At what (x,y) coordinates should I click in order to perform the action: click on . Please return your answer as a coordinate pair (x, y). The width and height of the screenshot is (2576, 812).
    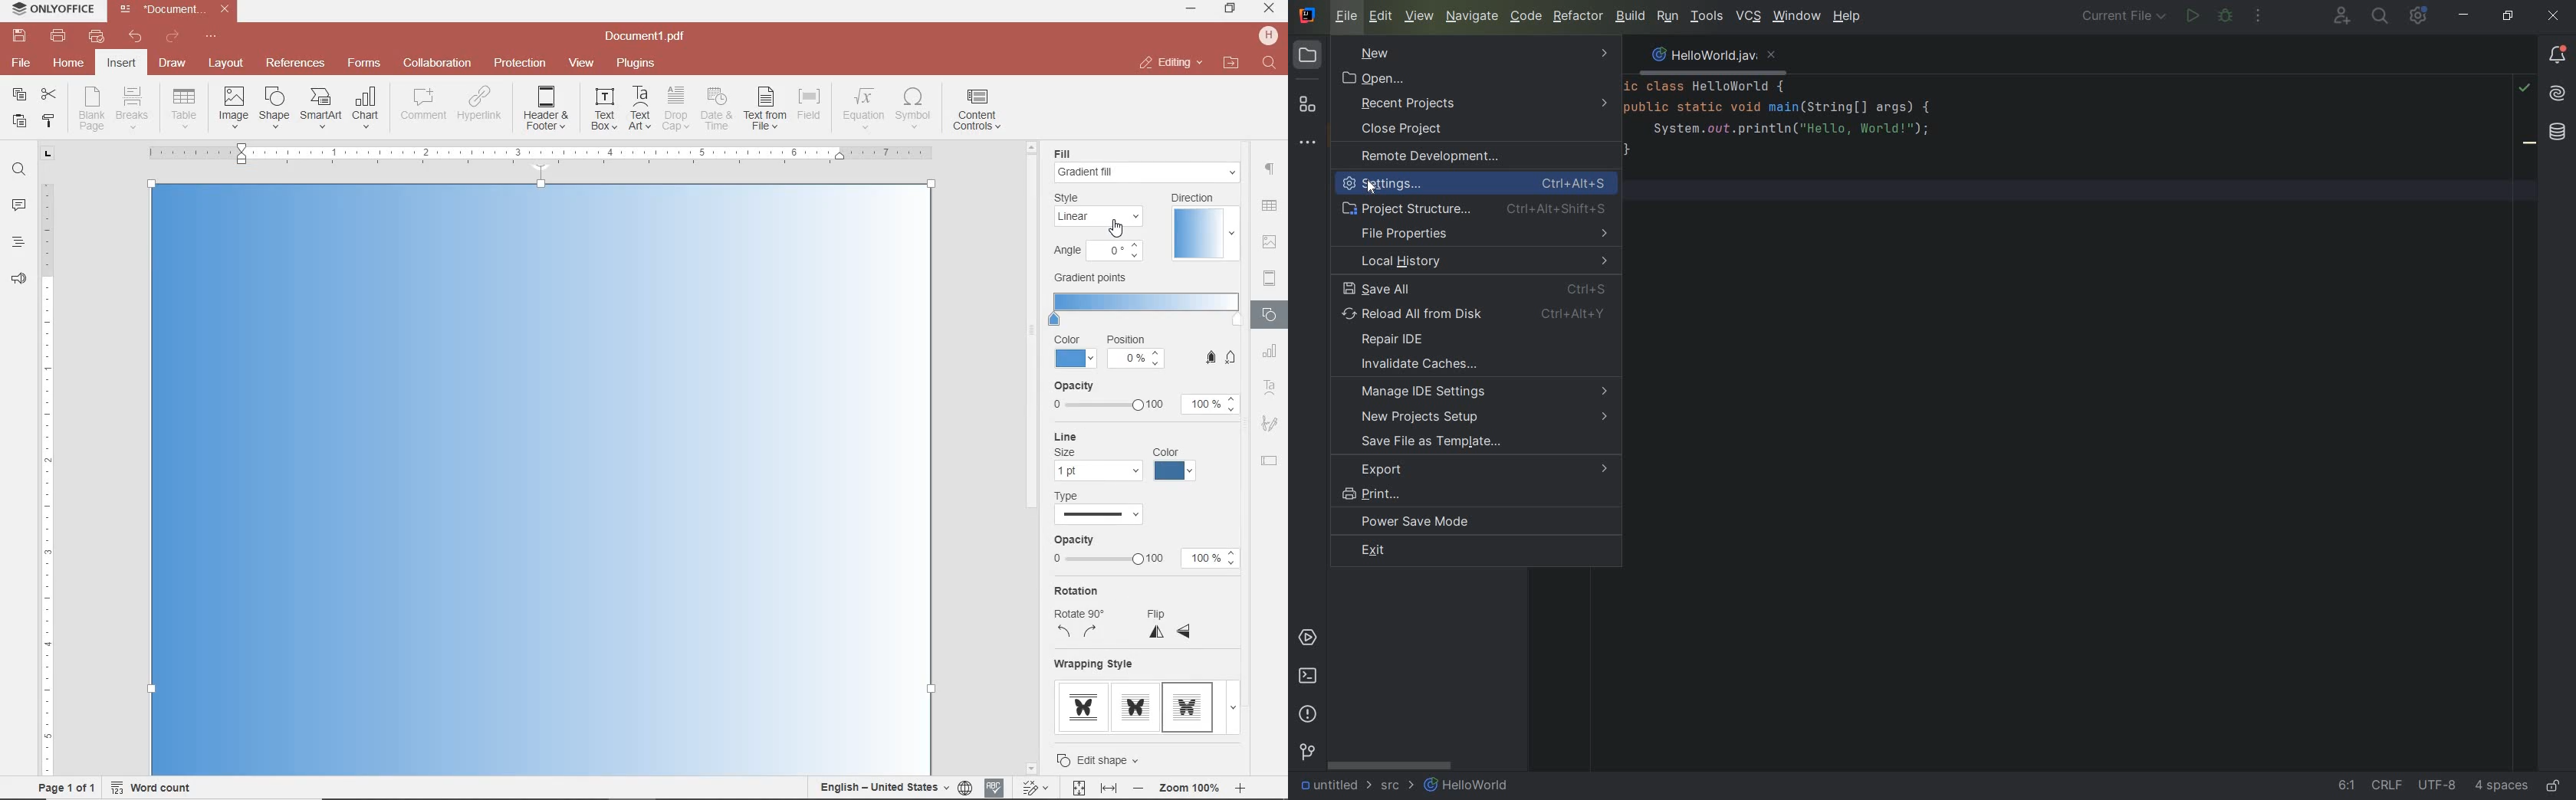
    Looking at the image, I should click on (1027, 580).